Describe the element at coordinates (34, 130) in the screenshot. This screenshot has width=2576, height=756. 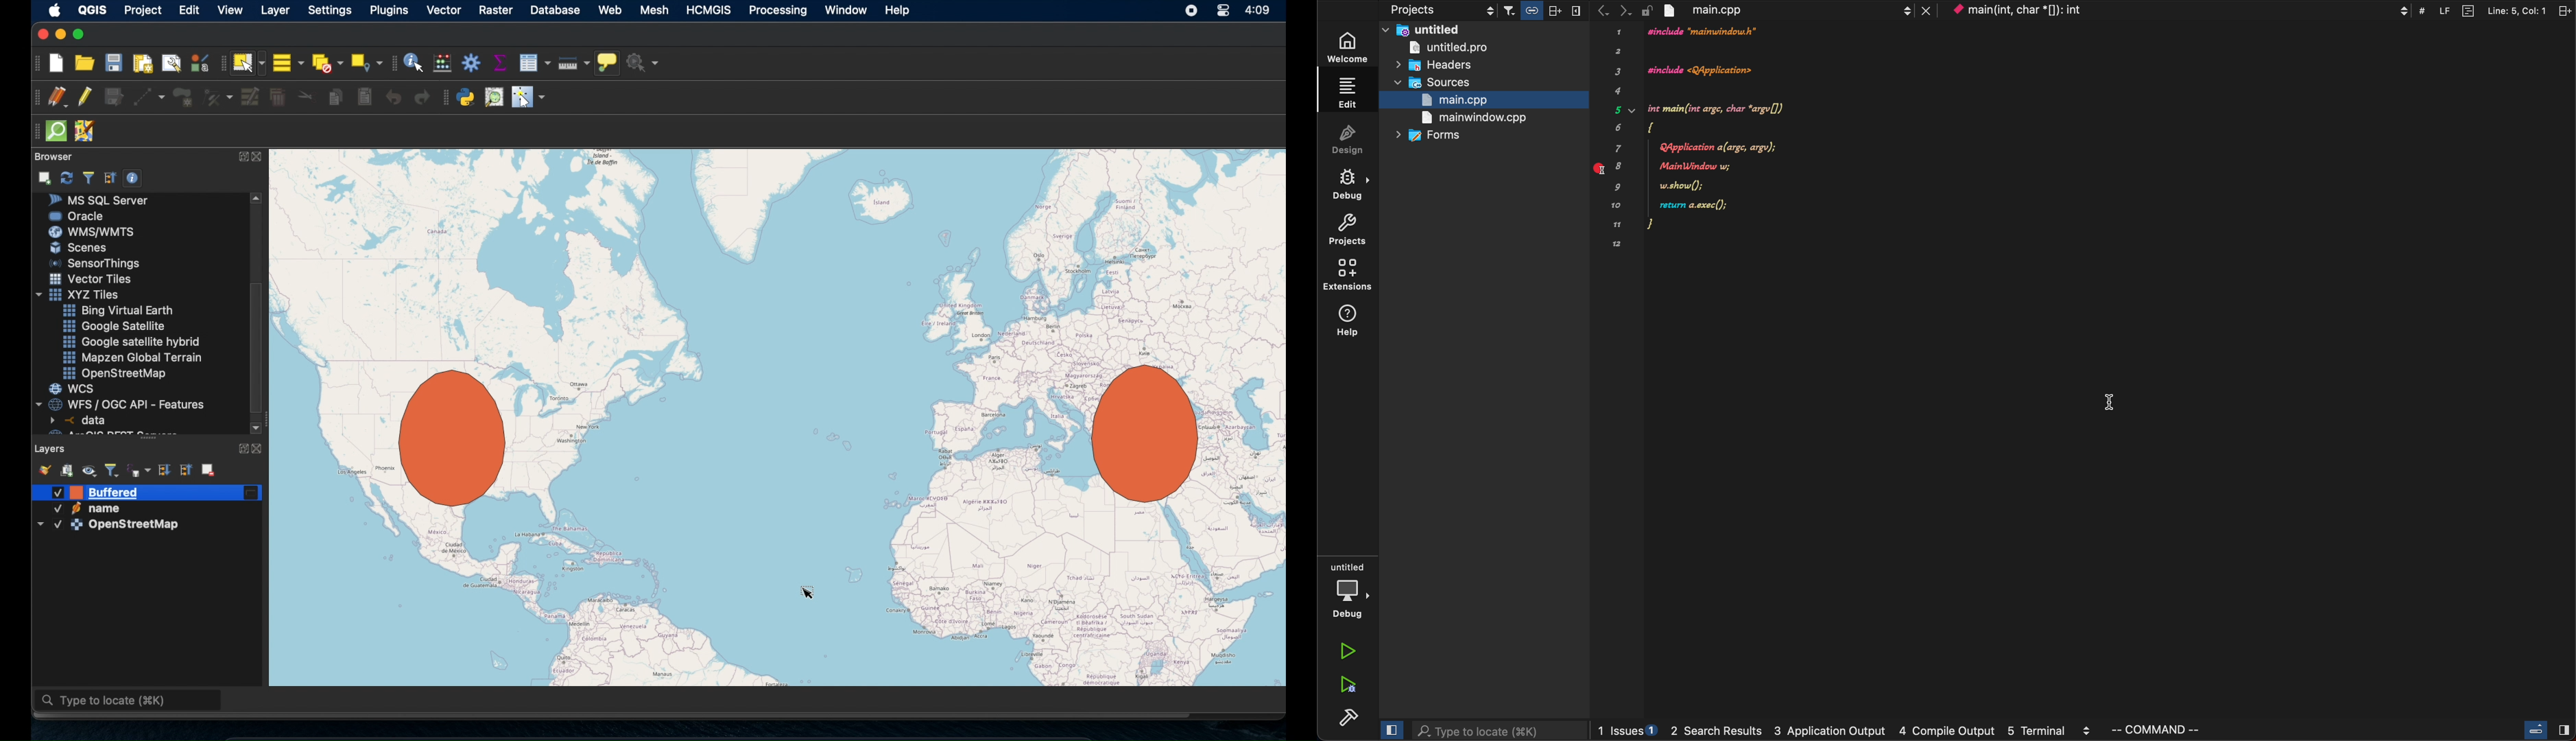
I see `drag handles` at that location.